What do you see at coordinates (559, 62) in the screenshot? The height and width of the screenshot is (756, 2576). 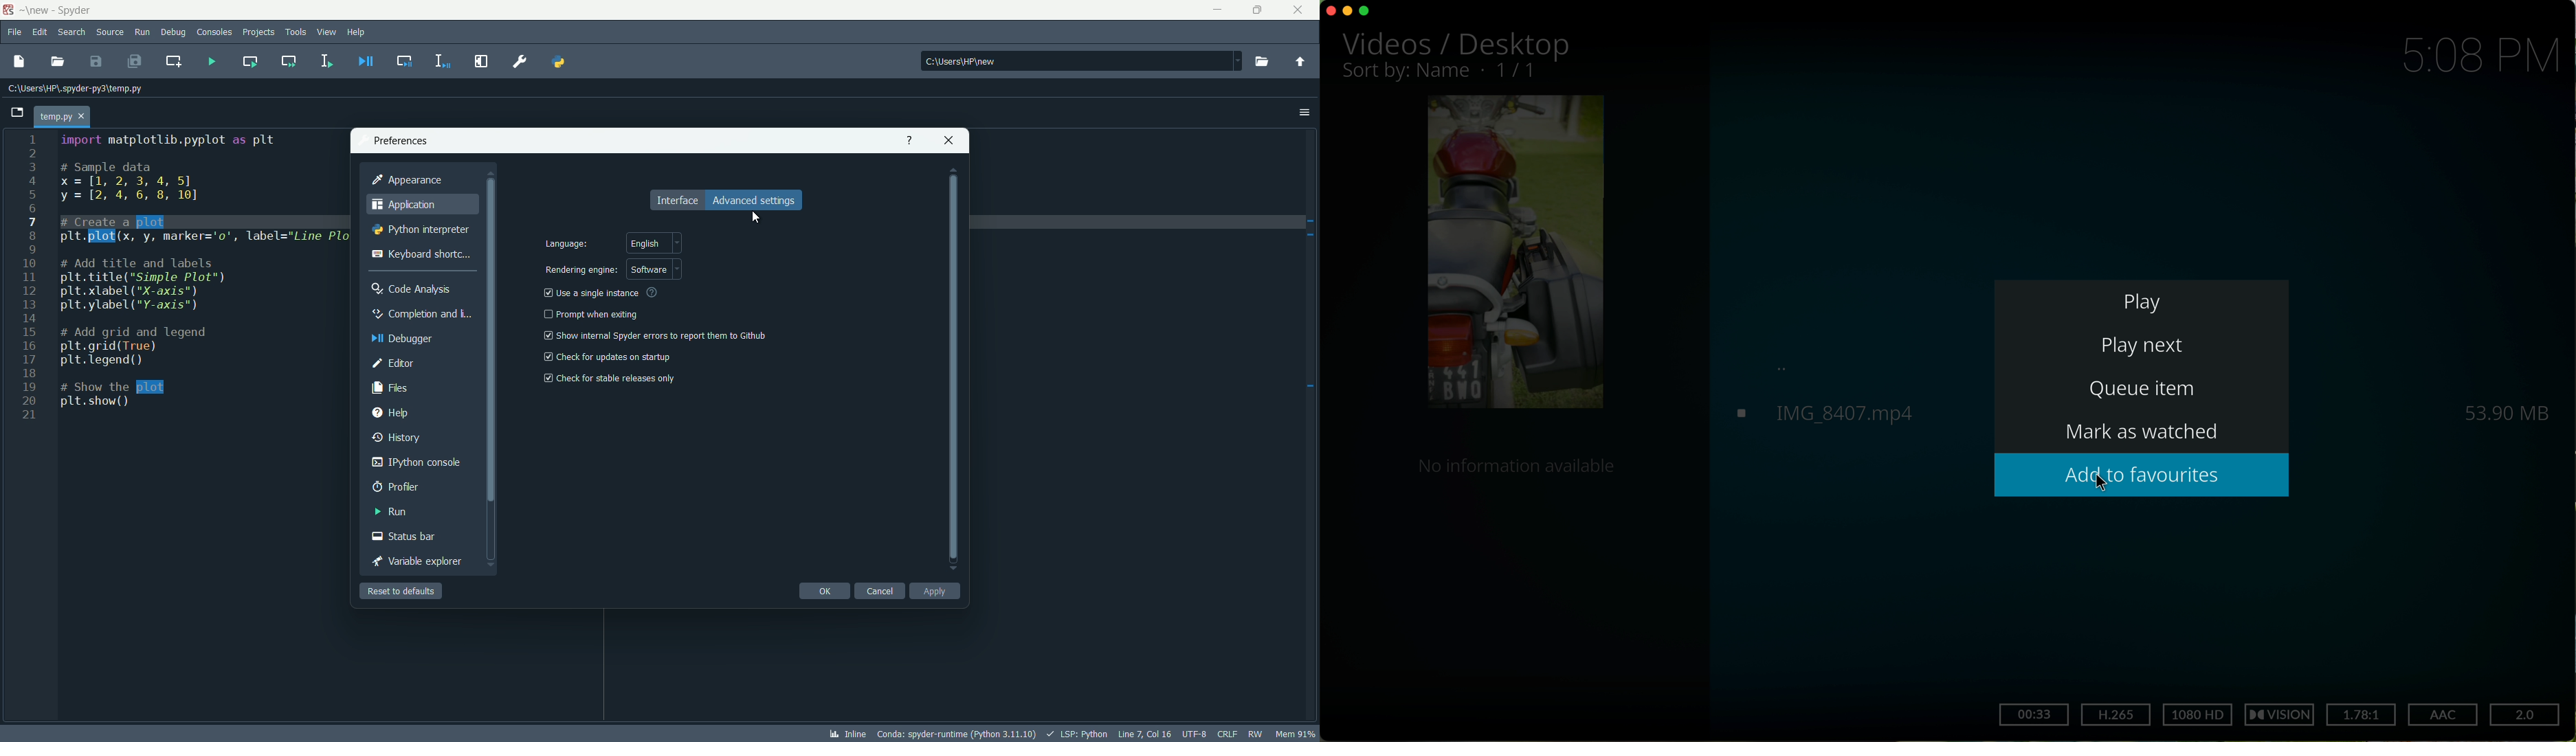 I see `python path manager` at bounding box center [559, 62].